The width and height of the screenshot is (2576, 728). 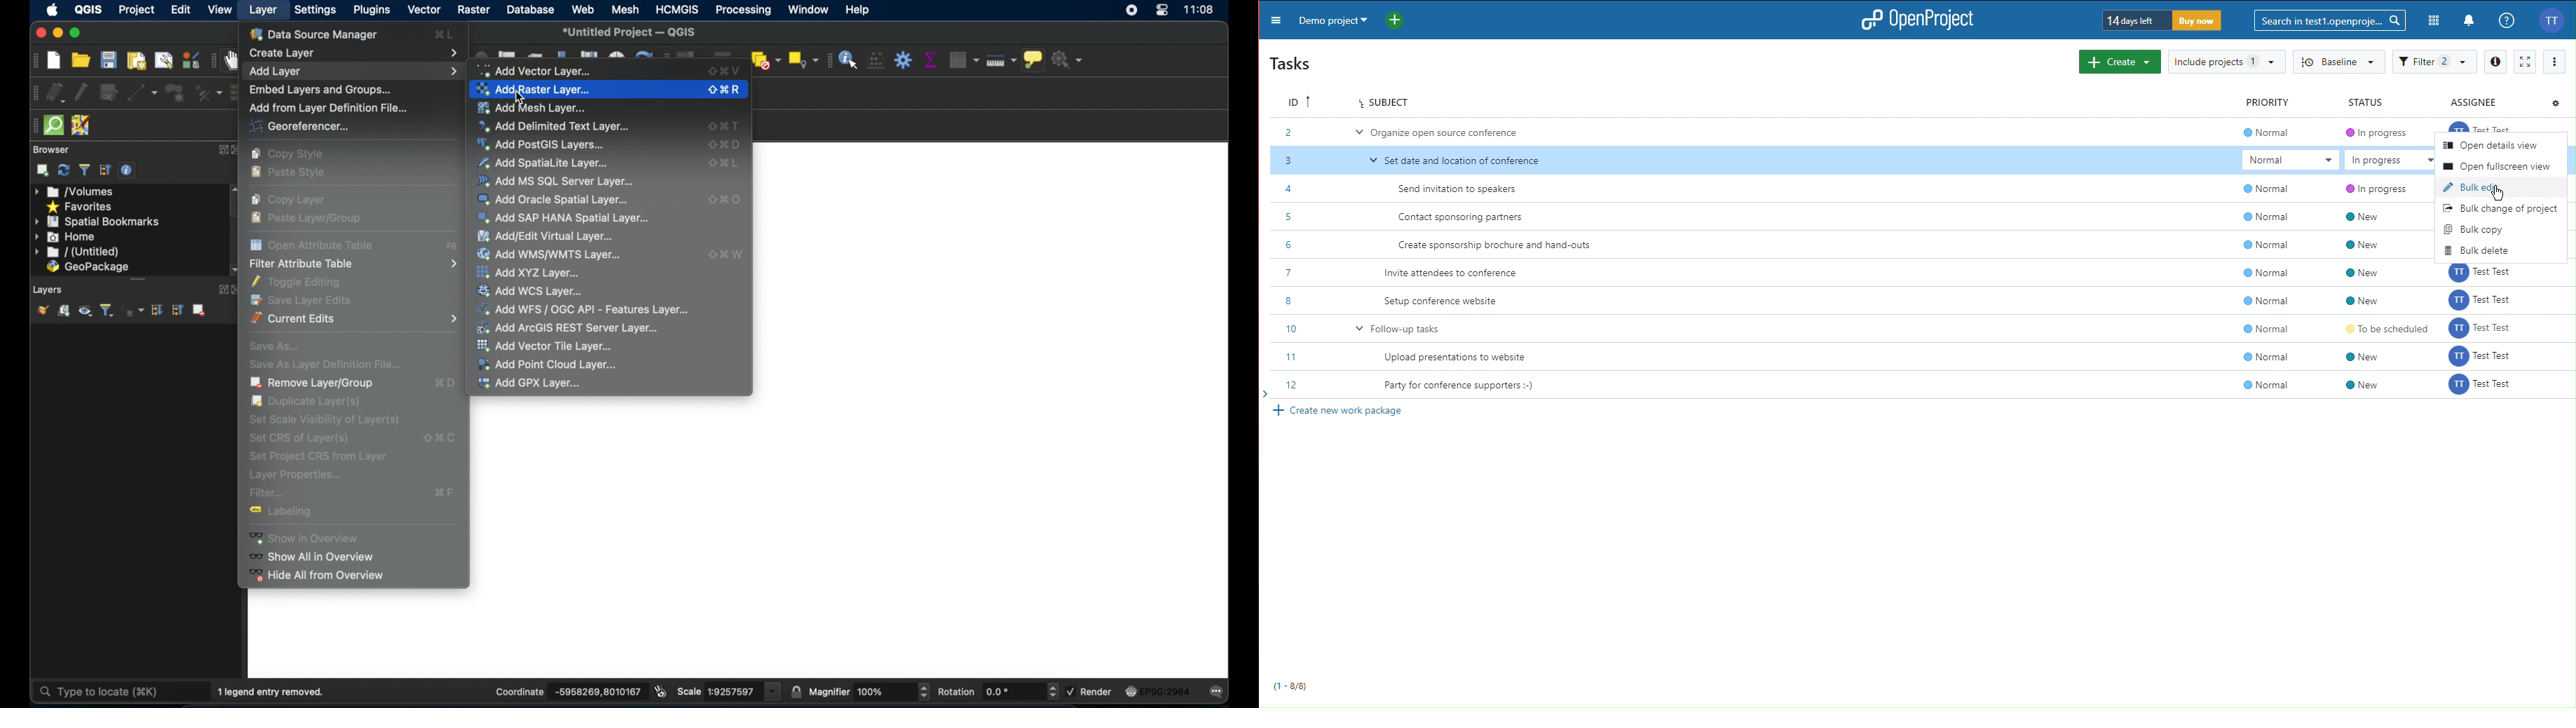 I want to click on Task IDs, so click(x=1297, y=260).